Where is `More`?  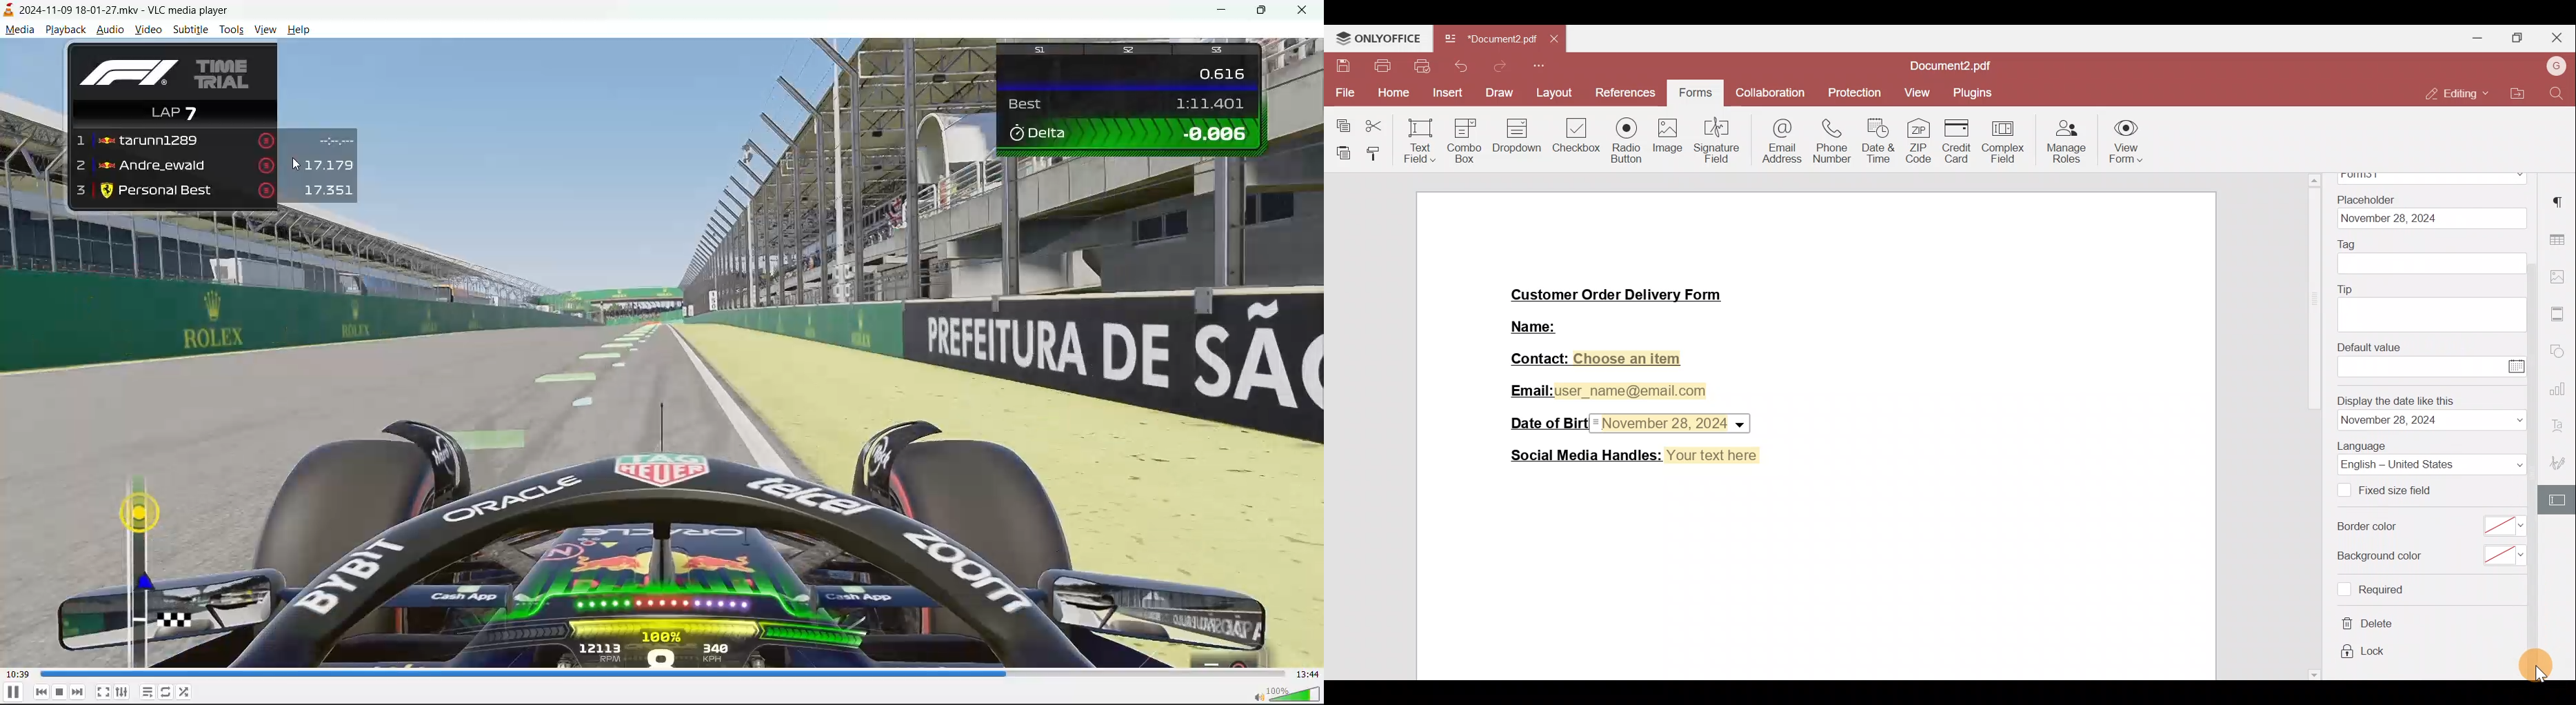 More is located at coordinates (1541, 67).